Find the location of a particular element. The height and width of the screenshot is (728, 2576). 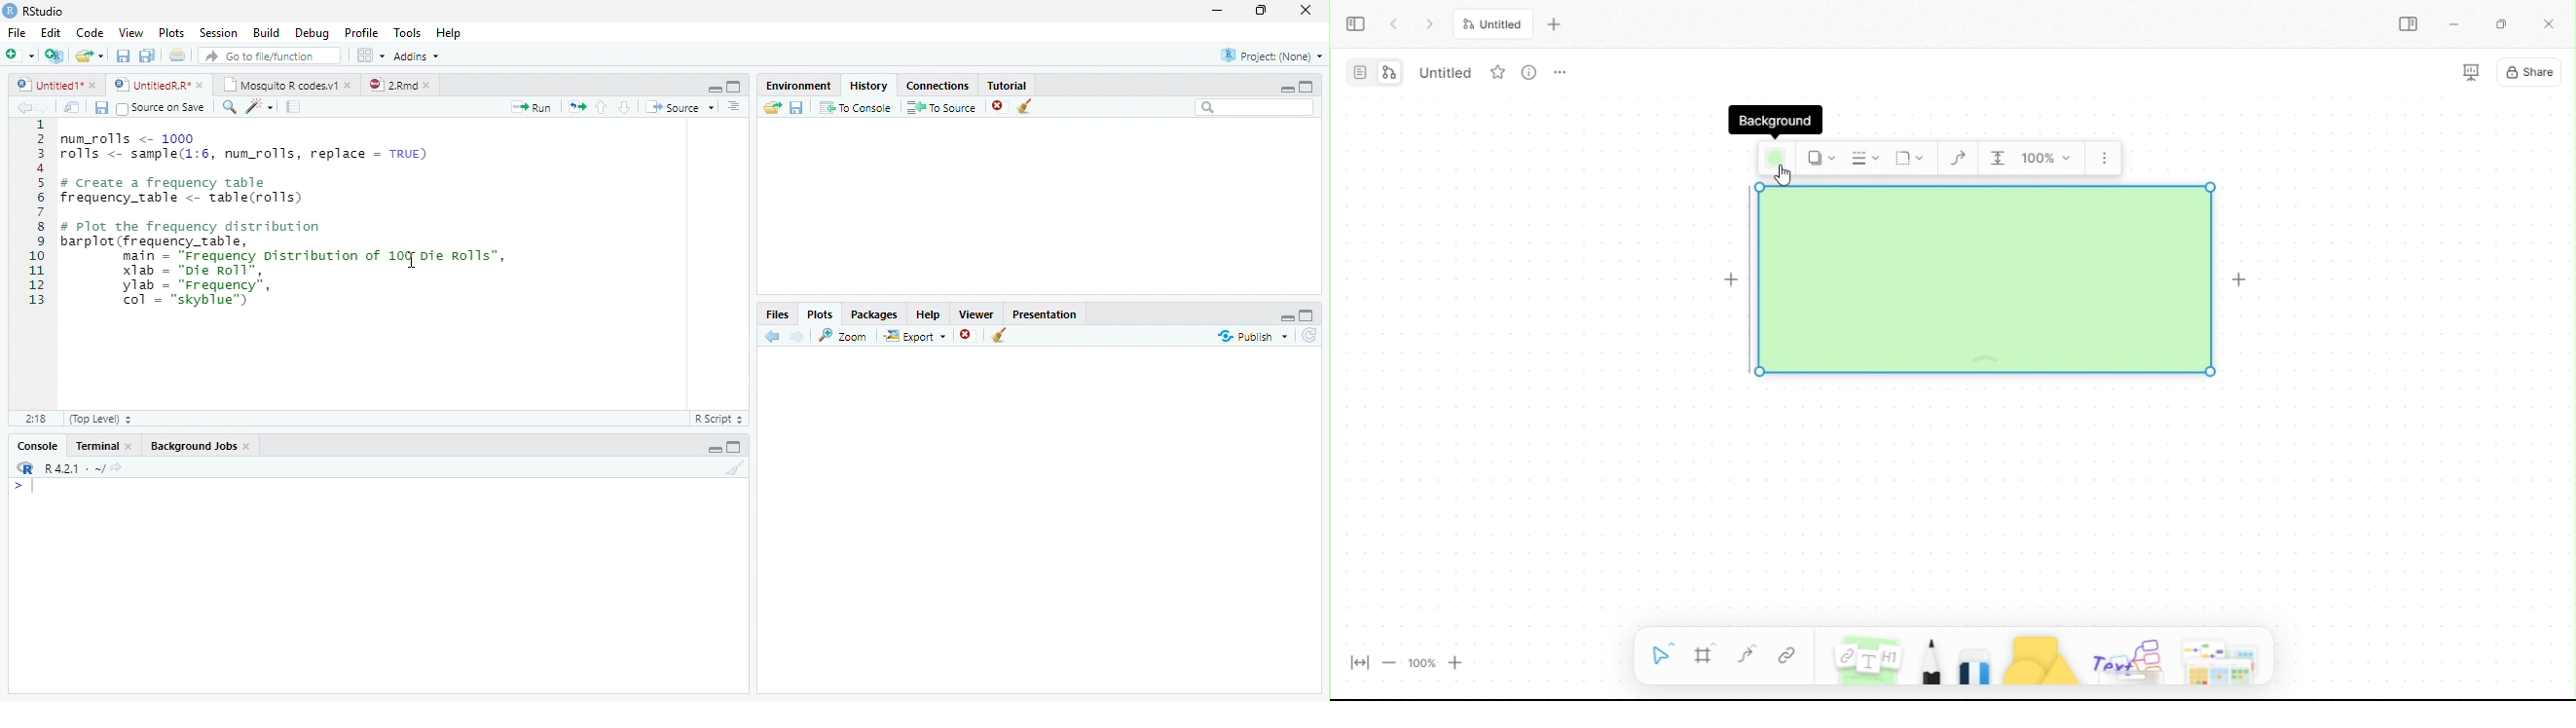

Tools is located at coordinates (409, 32).